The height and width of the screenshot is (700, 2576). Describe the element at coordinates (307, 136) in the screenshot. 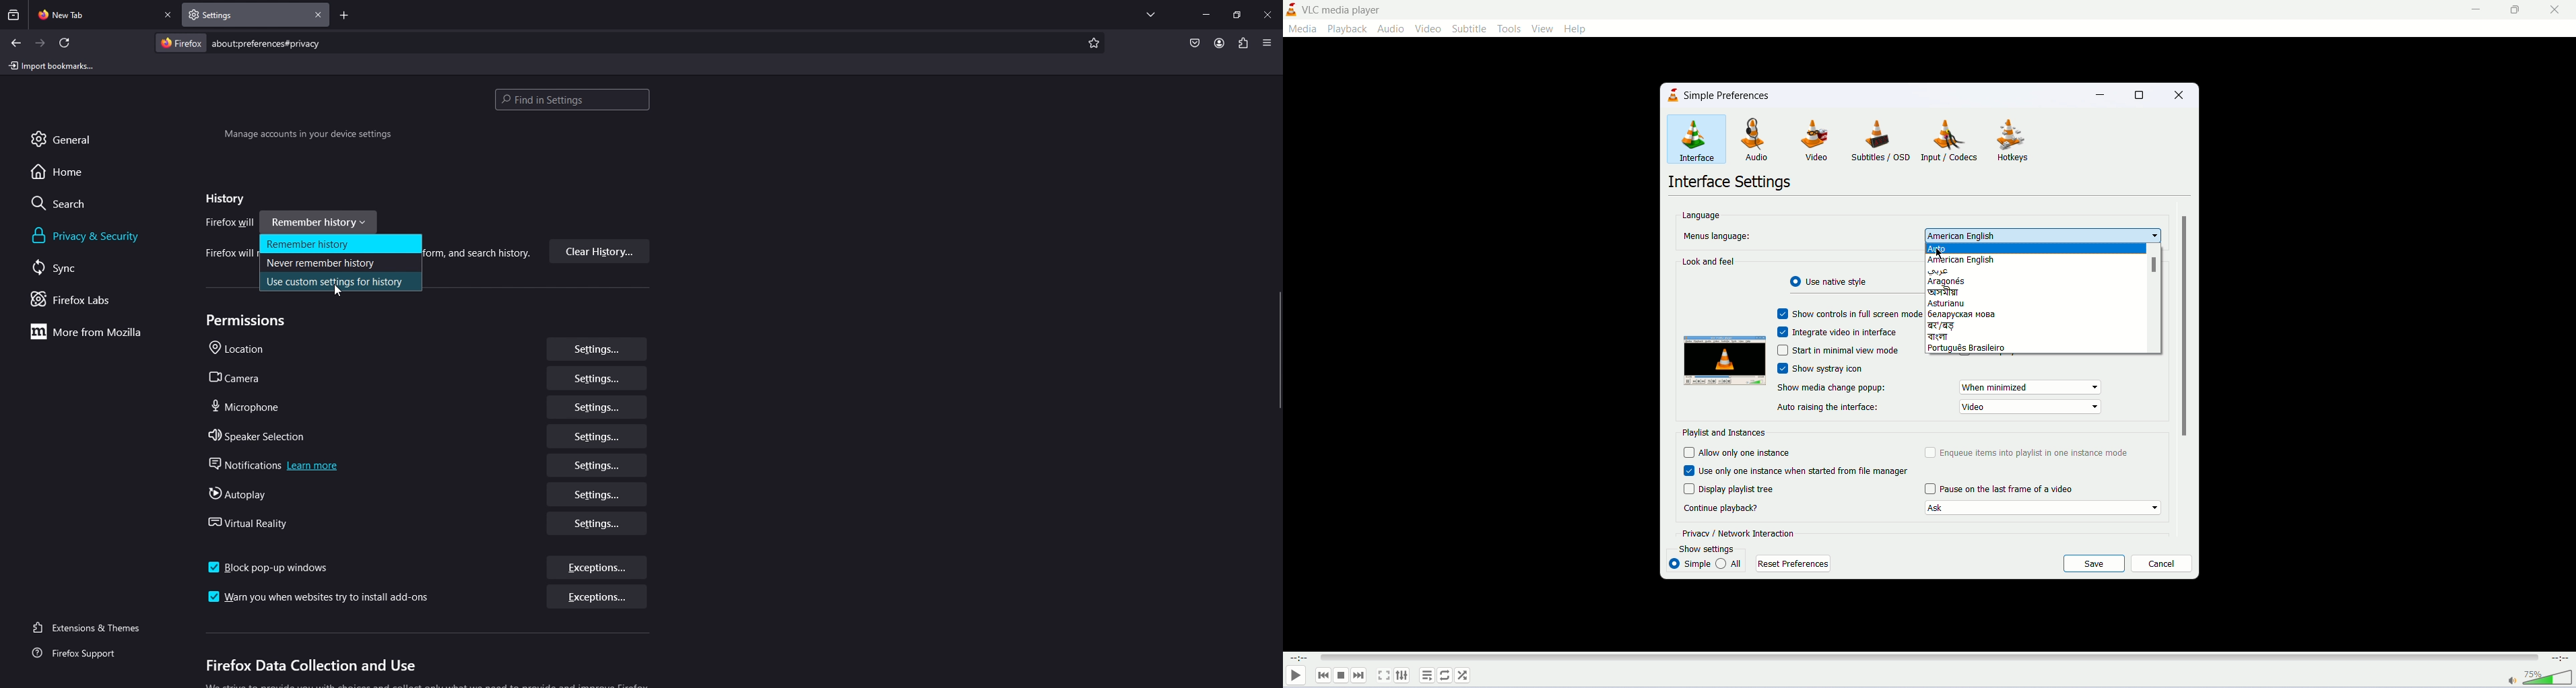

I see `Manage accounts in your device settings` at that location.